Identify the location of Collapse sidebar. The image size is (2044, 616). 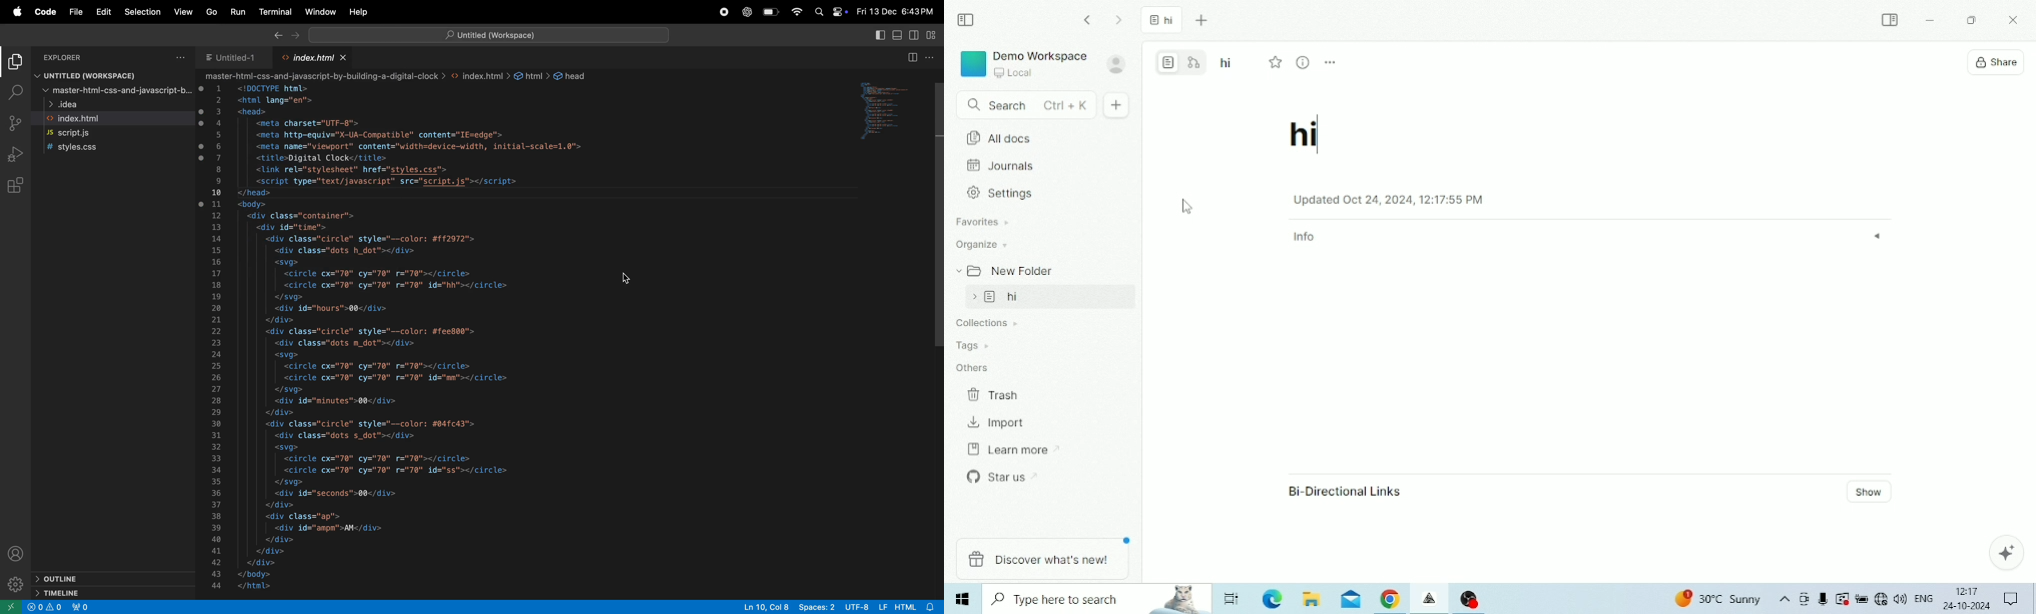
(967, 20).